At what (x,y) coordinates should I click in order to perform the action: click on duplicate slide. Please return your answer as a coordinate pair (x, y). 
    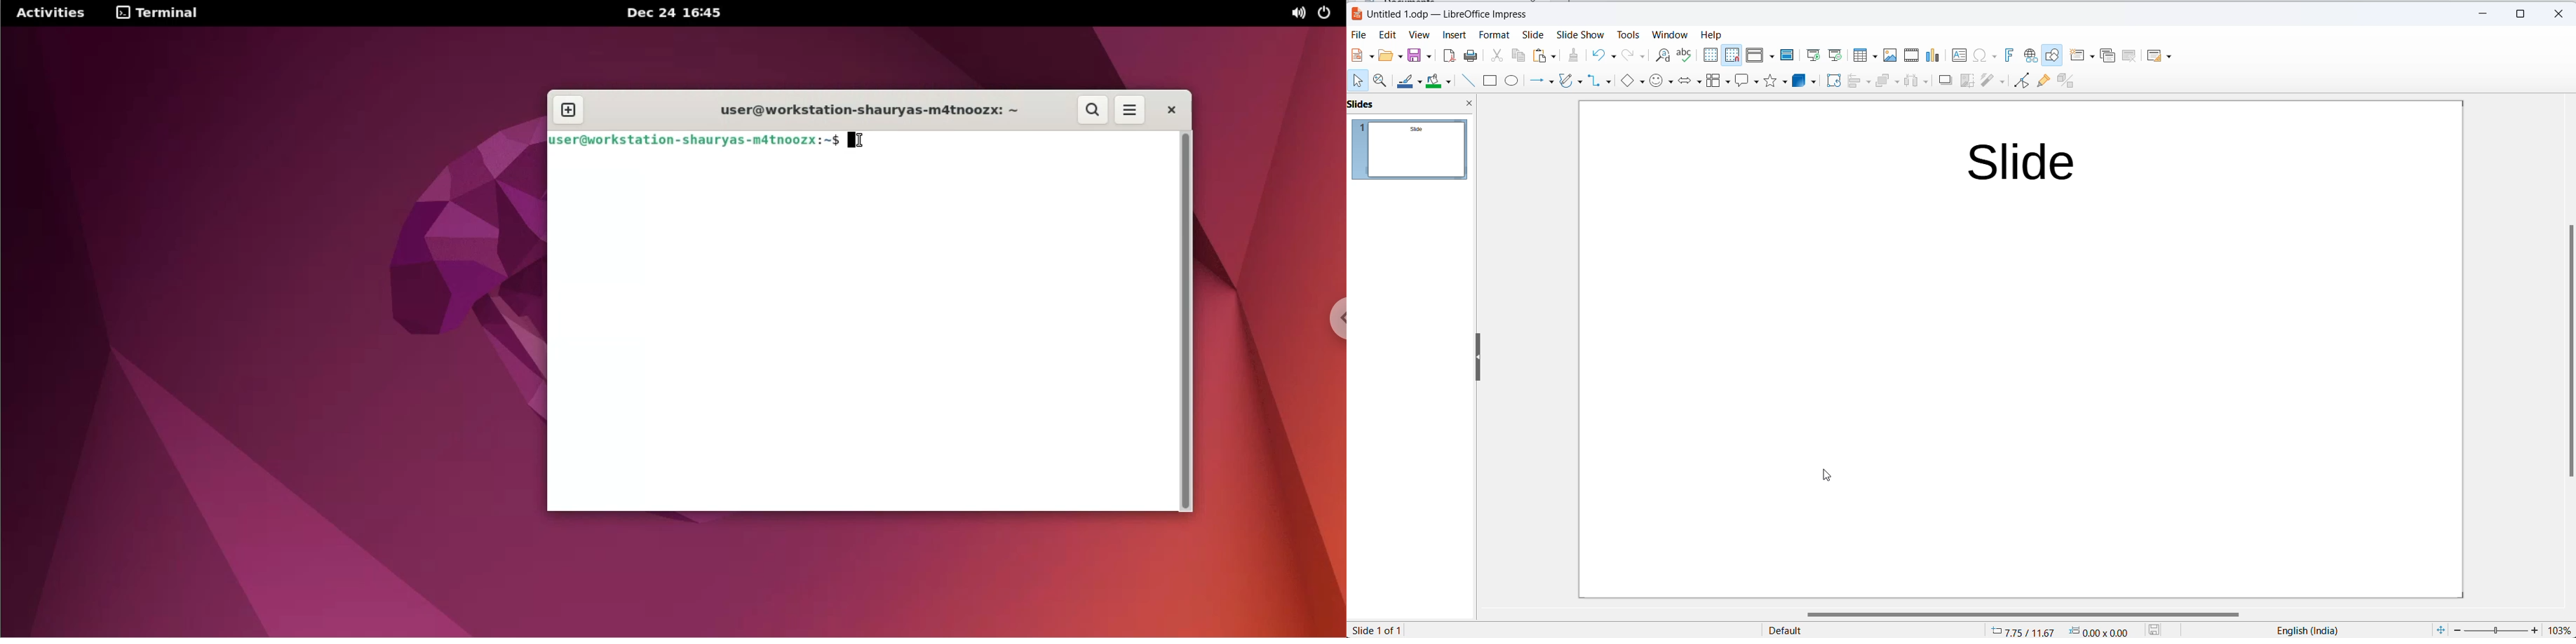
    Looking at the image, I should click on (2108, 58).